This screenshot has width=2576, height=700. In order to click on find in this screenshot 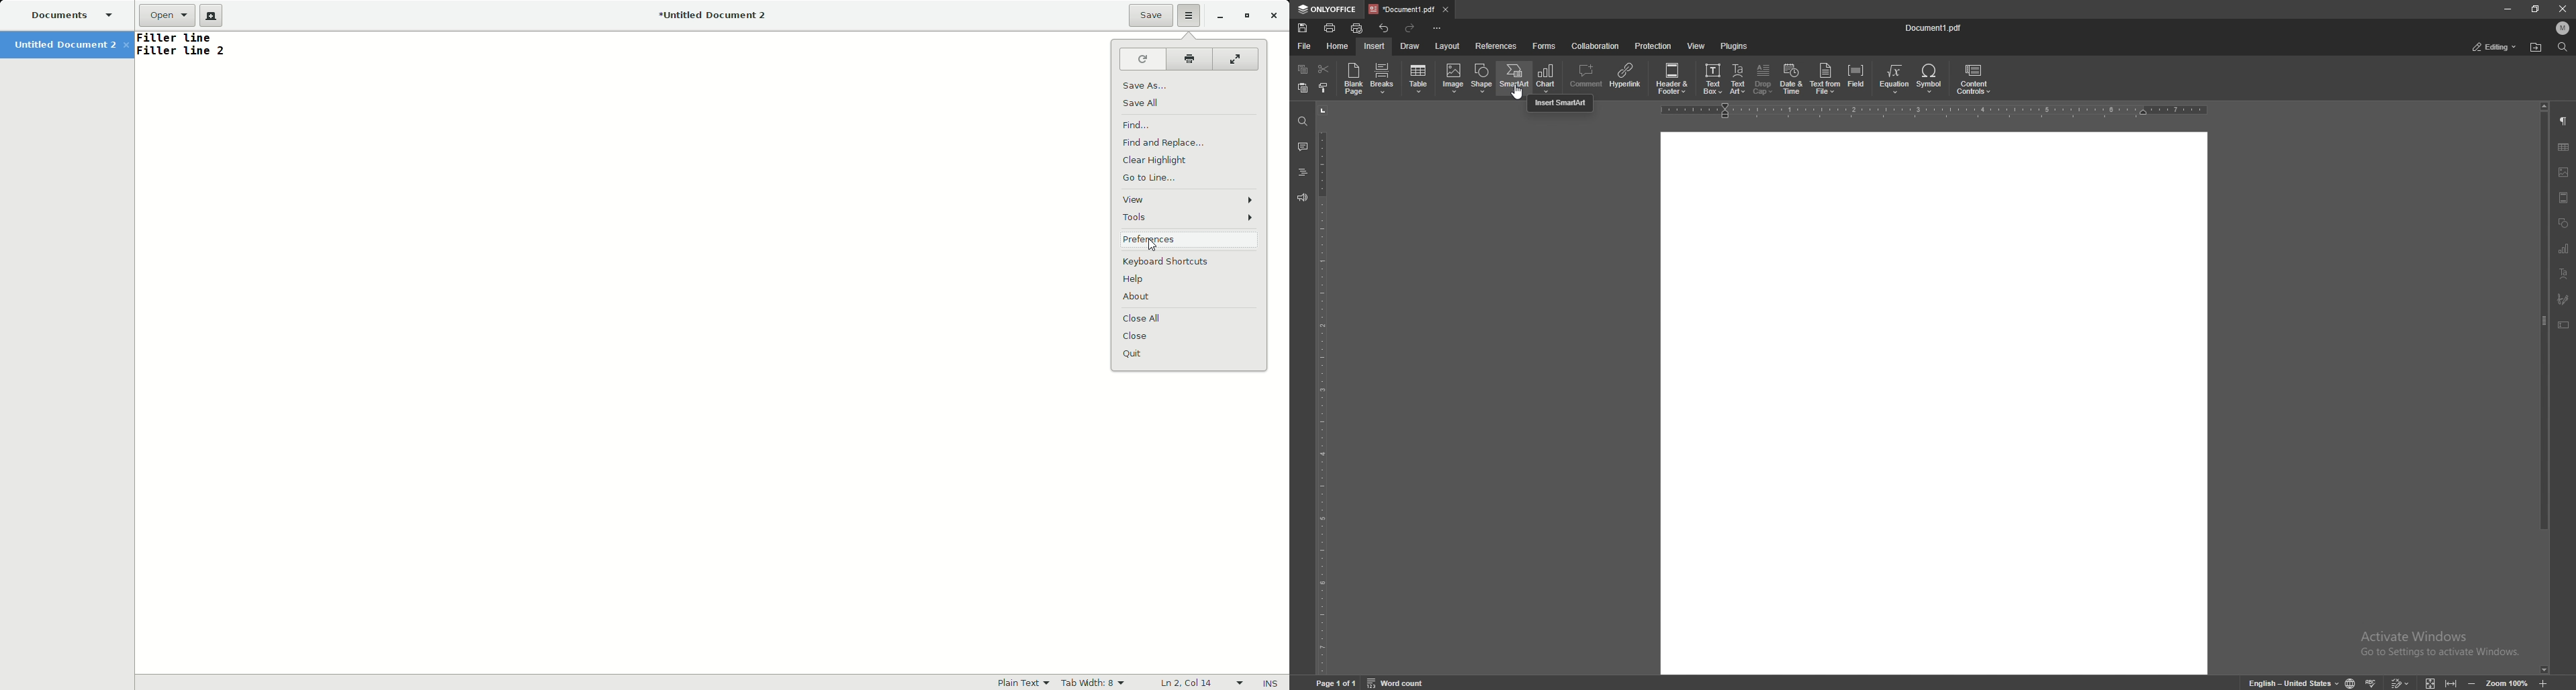, I will do `click(1303, 122)`.